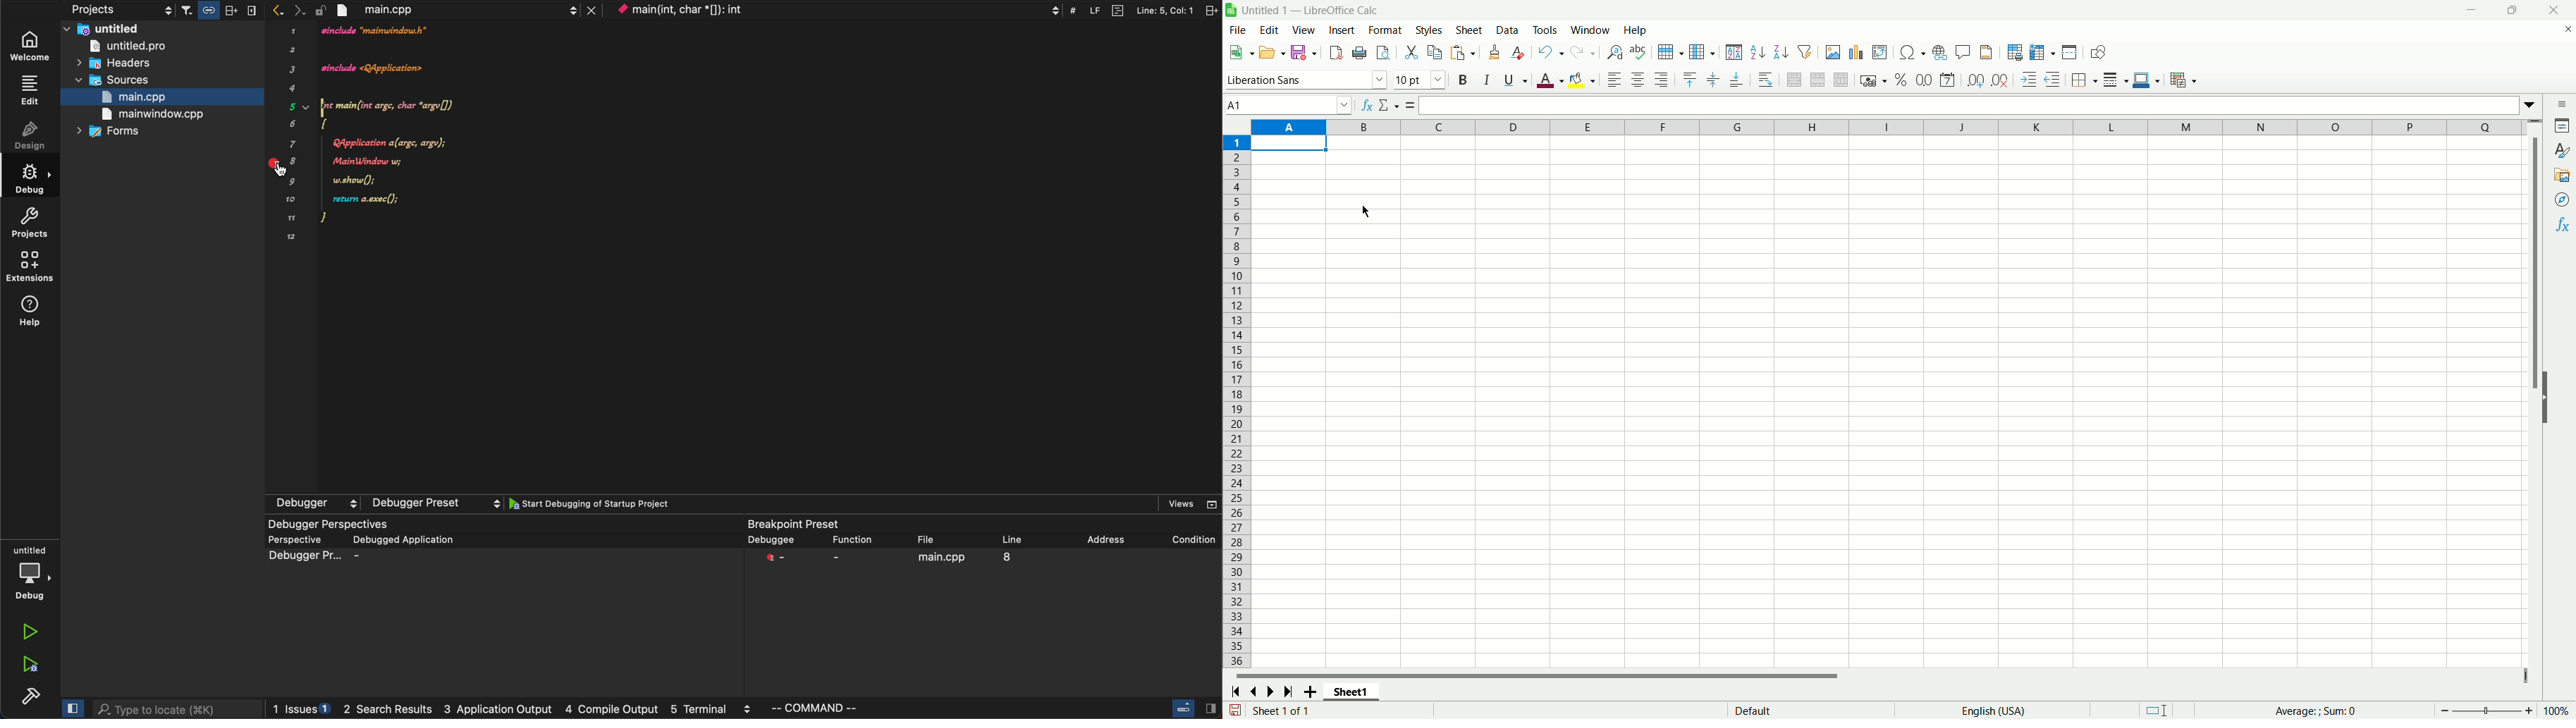  Describe the element at coordinates (2560, 176) in the screenshot. I see `gallery` at that location.